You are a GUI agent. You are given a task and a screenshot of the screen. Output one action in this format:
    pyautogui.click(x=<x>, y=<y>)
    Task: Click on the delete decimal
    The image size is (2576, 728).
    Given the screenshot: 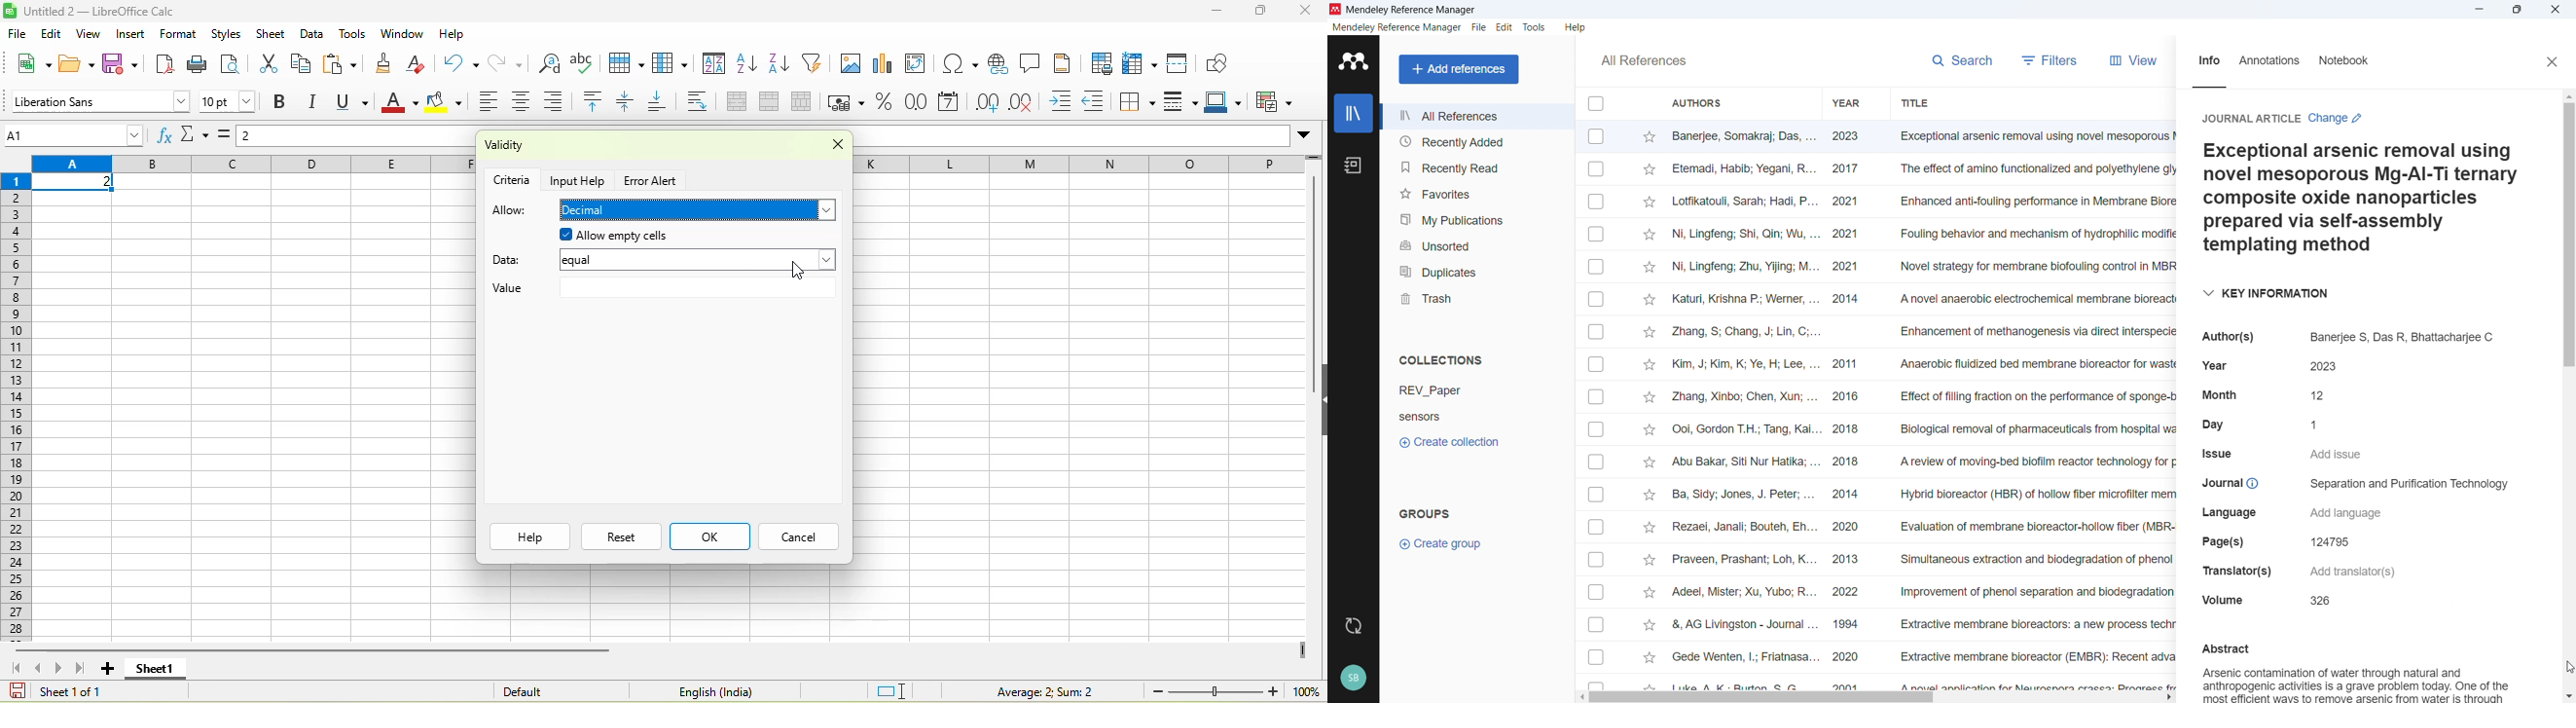 What is the action you would take?
    pyautogui.click(x=1029, y=103)
    